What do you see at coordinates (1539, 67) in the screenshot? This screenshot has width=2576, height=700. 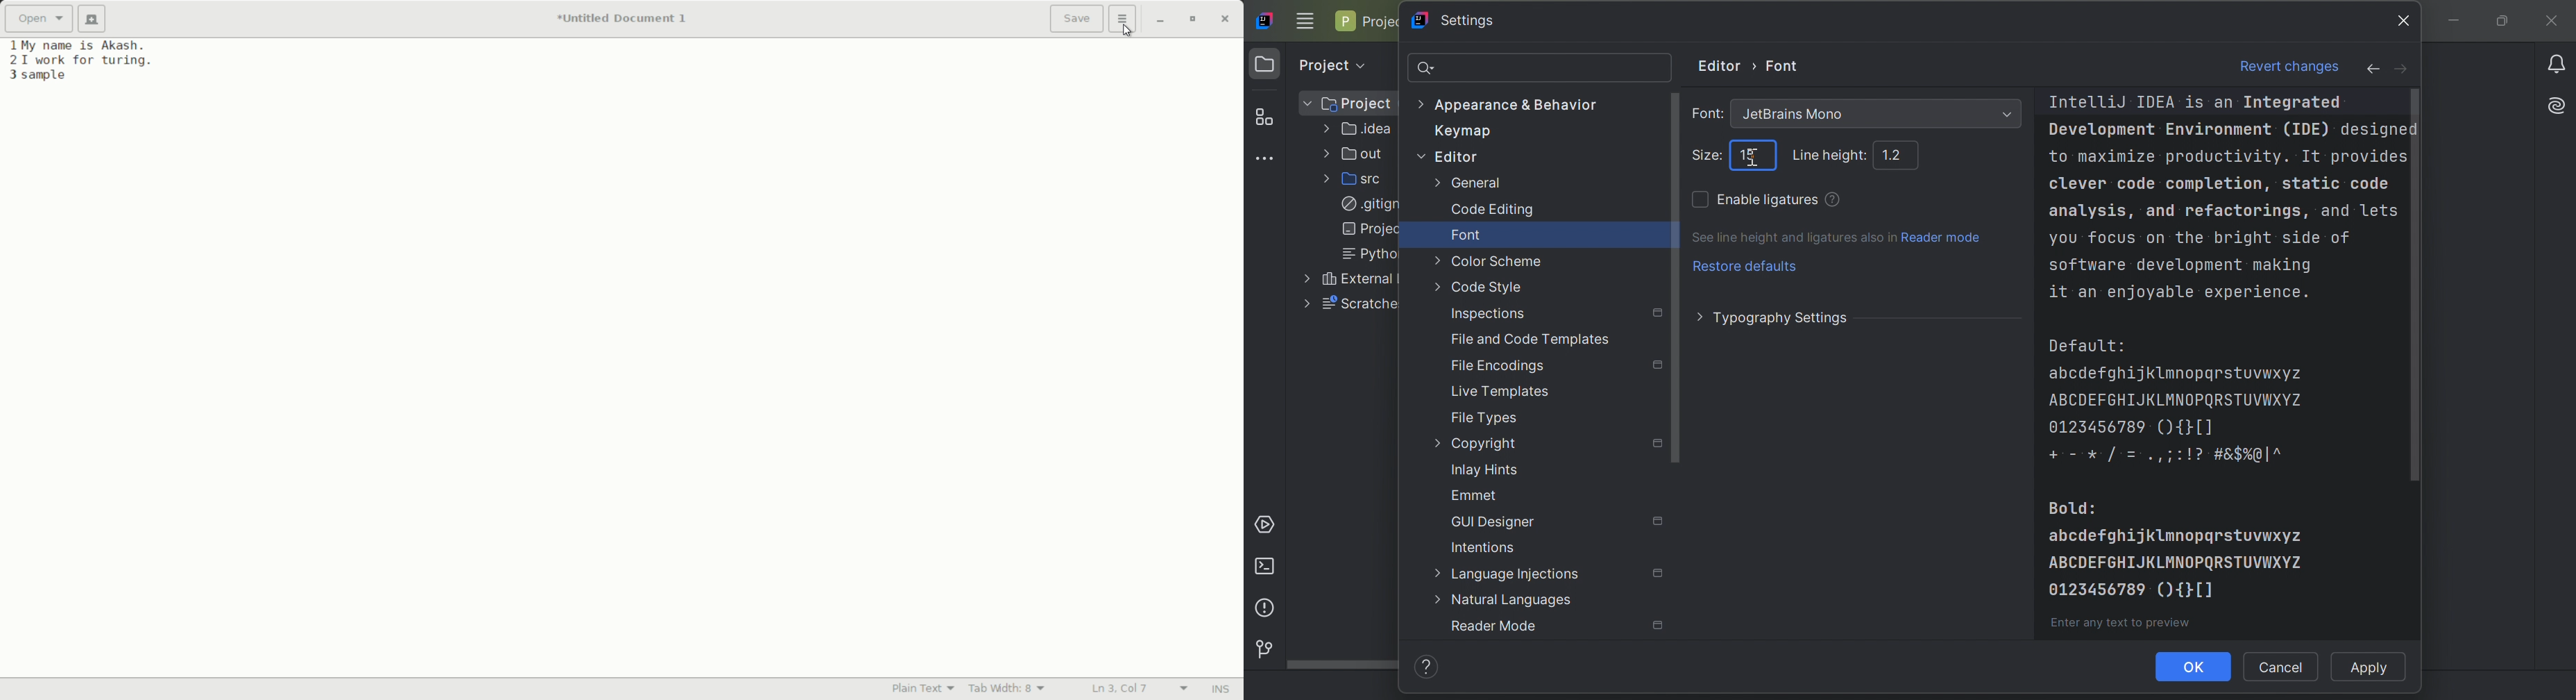 I see `search bar` at bounding box center [1539, 67].